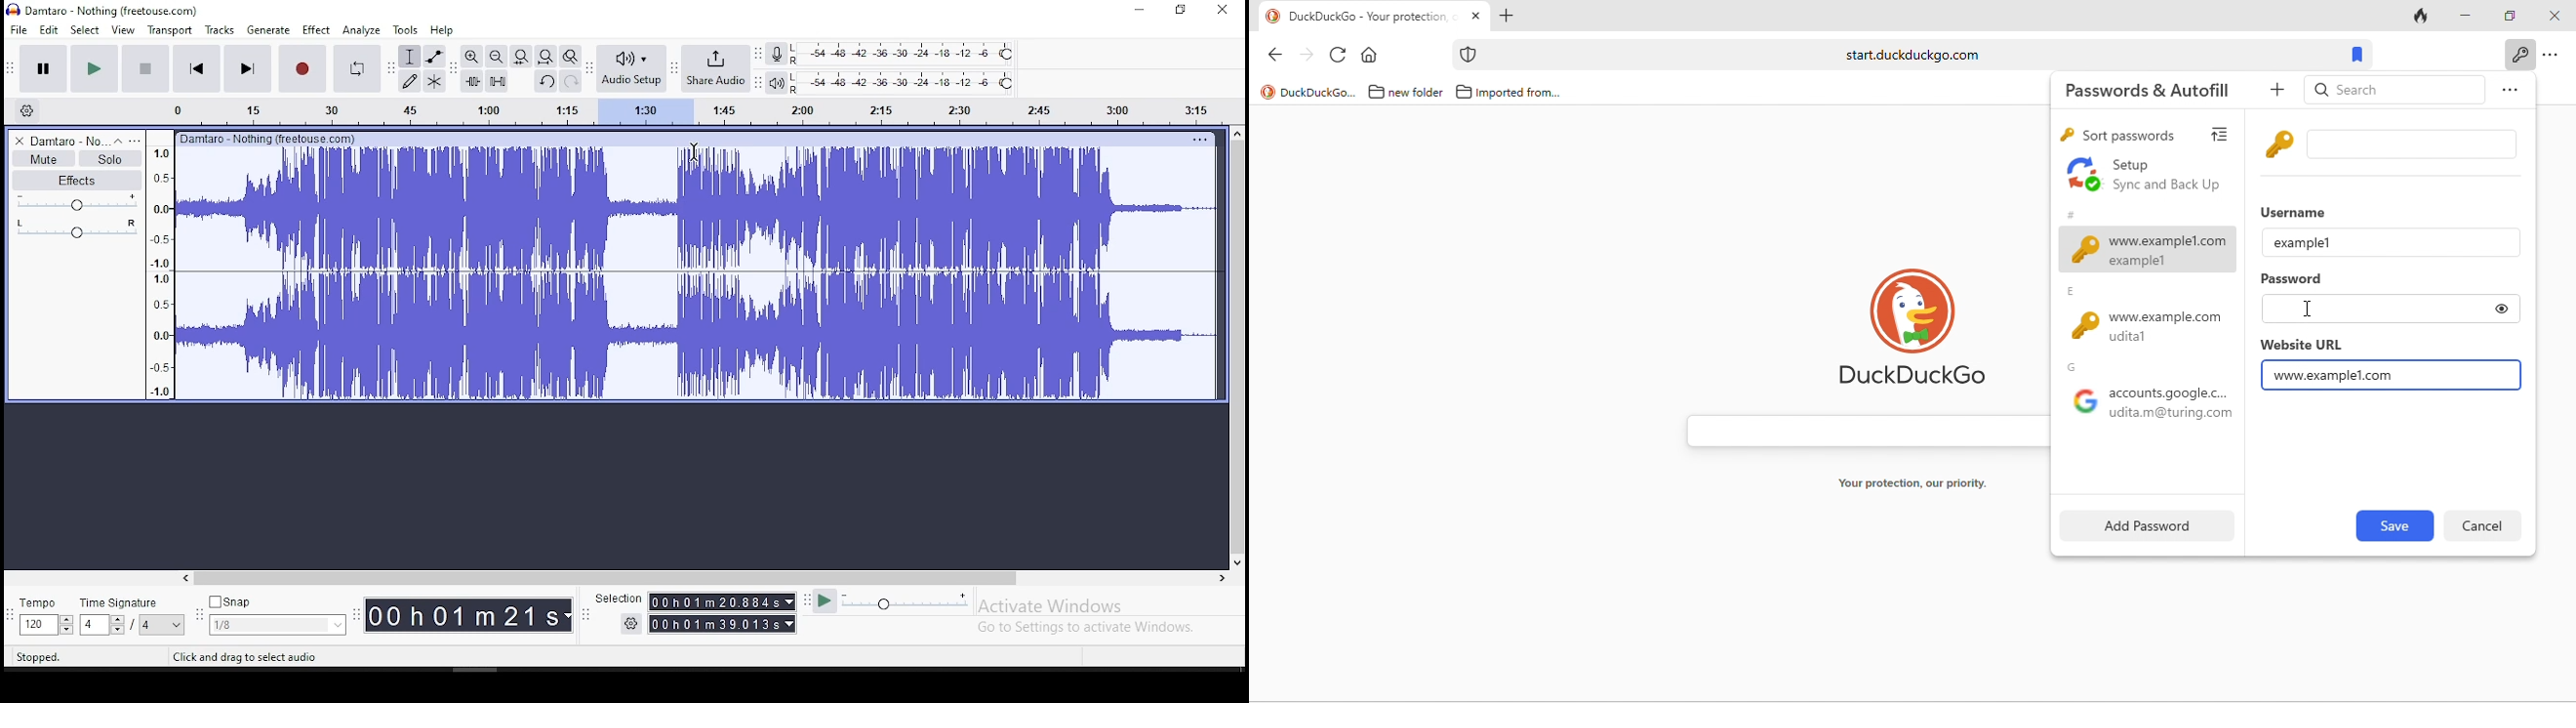  What do you see at coordinates (2075, 292) in the screenshot?
I see `e` at bounding box center [2075, 292].